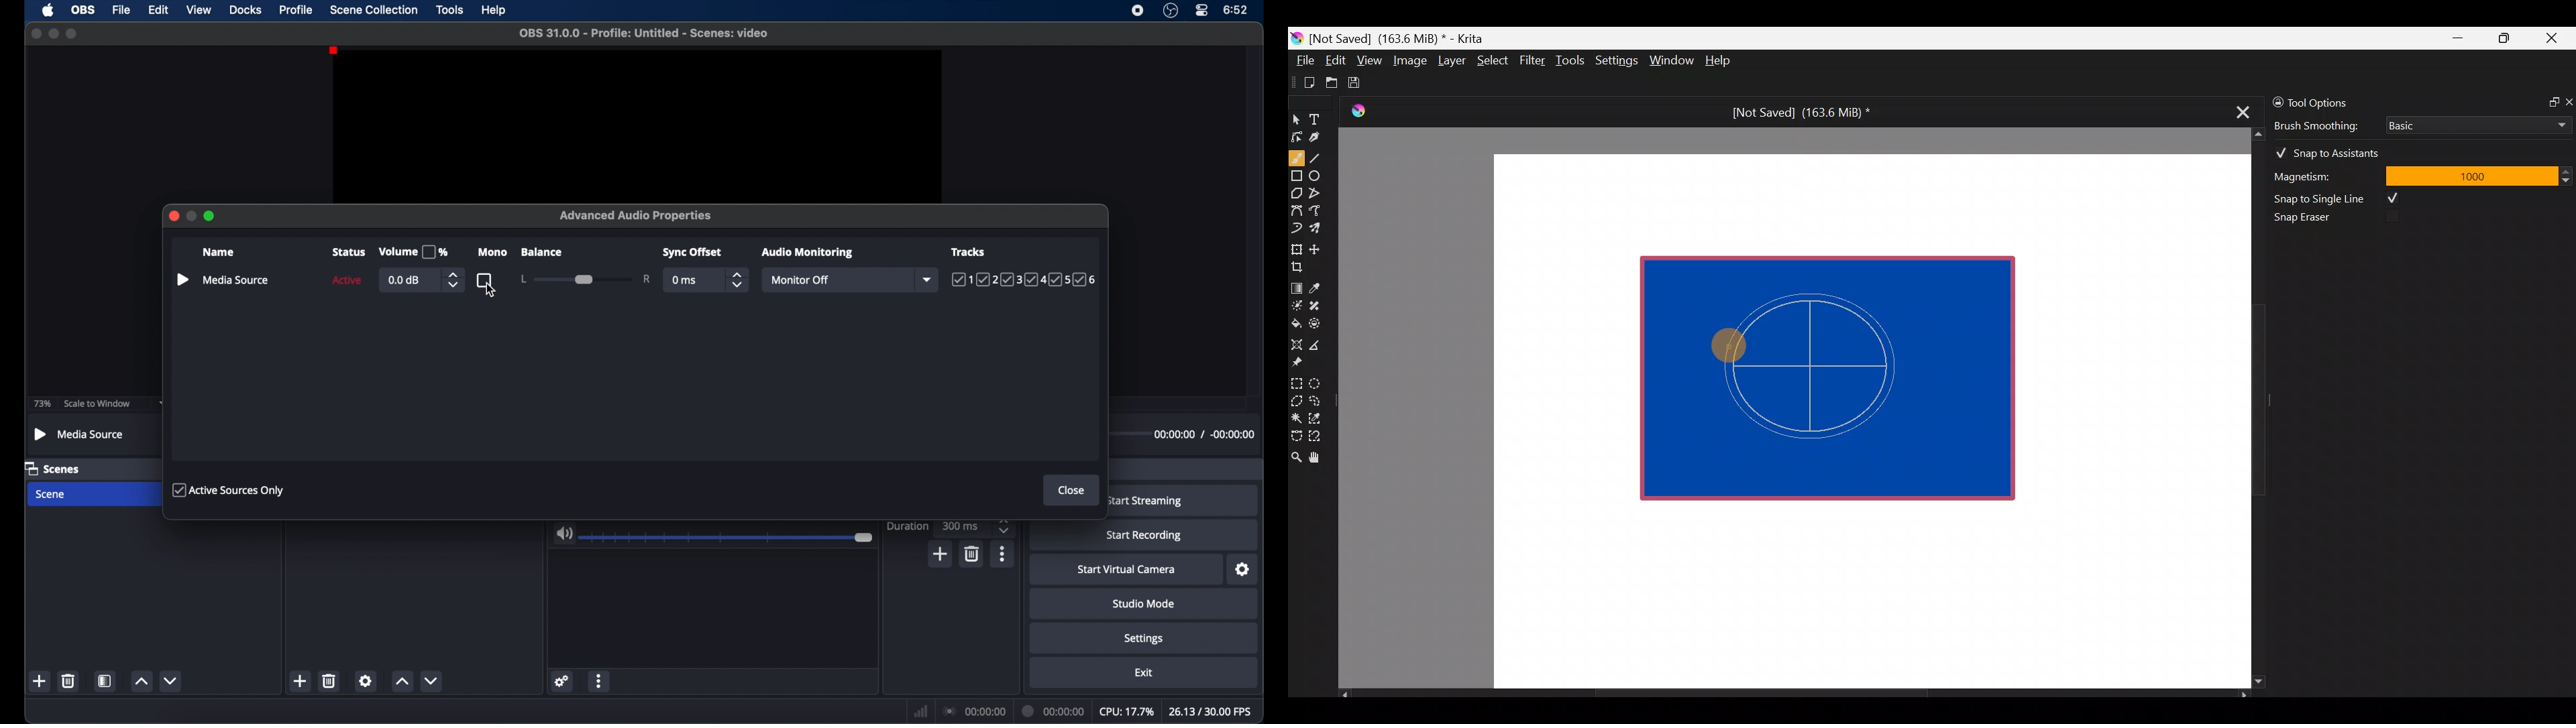 The image size is (2576, 728). What do you see at coordinates (1720, 62) in the screenshot?
I see `Help` at bounding box center [1720, 62].